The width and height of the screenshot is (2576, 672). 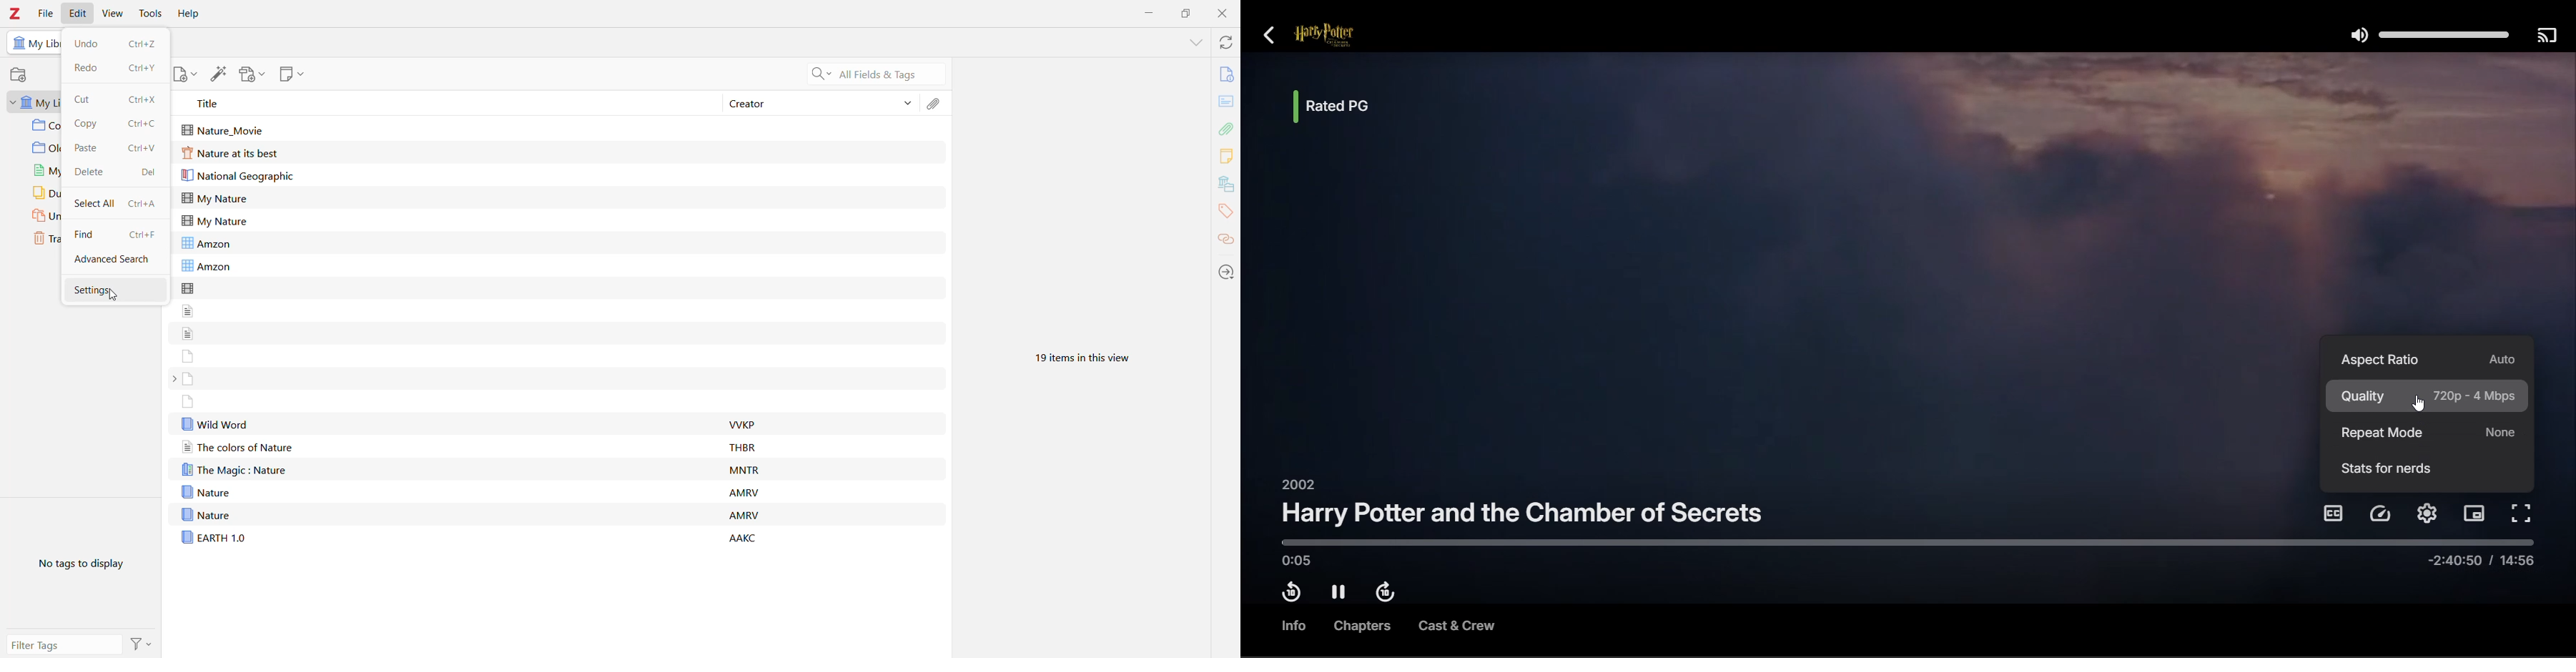 I want to click on AMRV, so click(x=744, y=494).